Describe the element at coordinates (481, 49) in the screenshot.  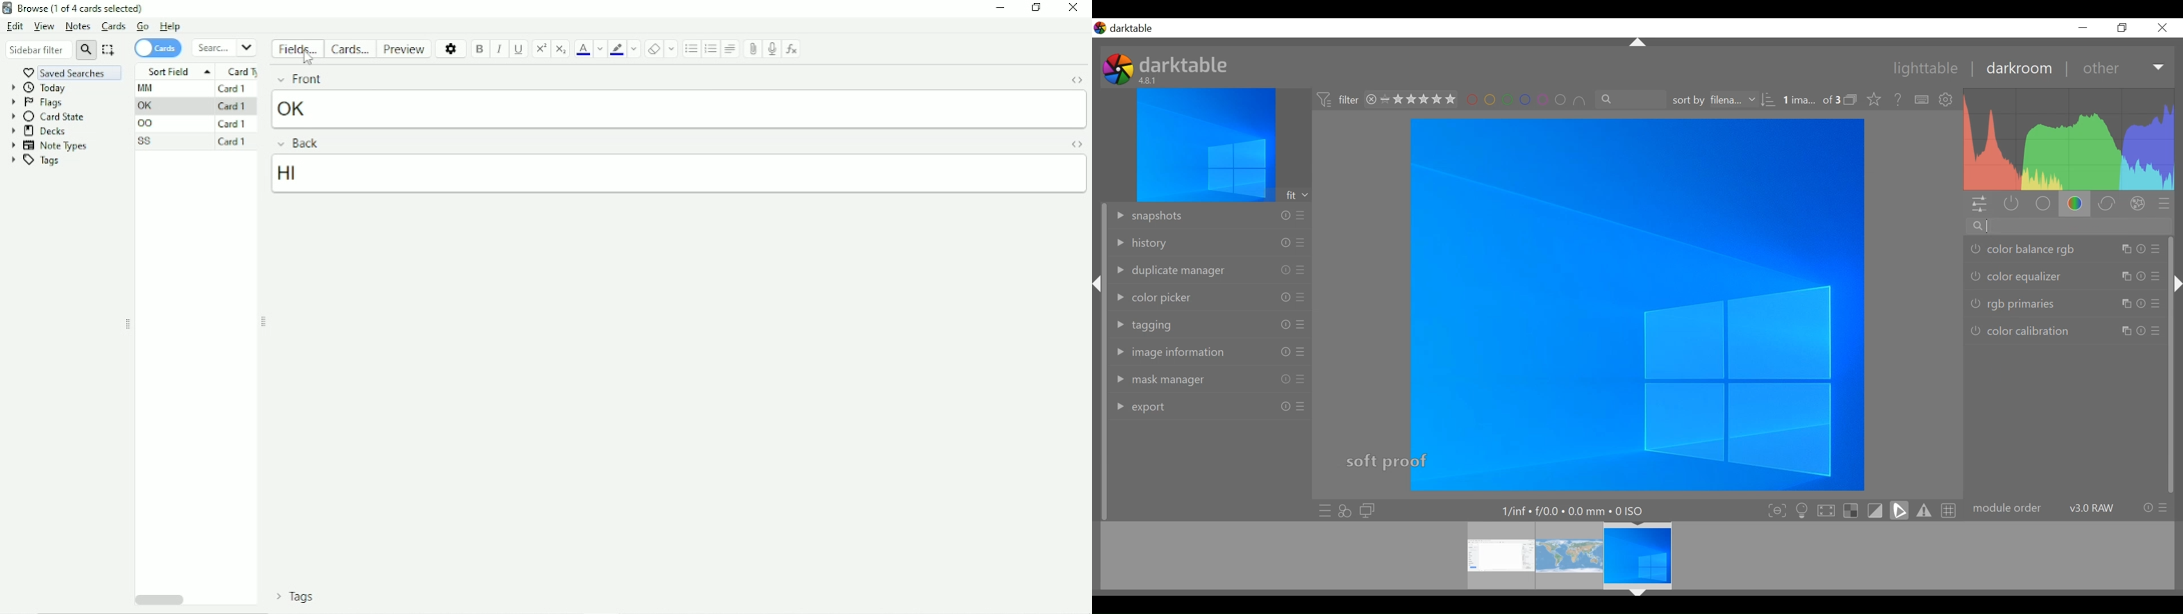
I see `Bold` at that location.